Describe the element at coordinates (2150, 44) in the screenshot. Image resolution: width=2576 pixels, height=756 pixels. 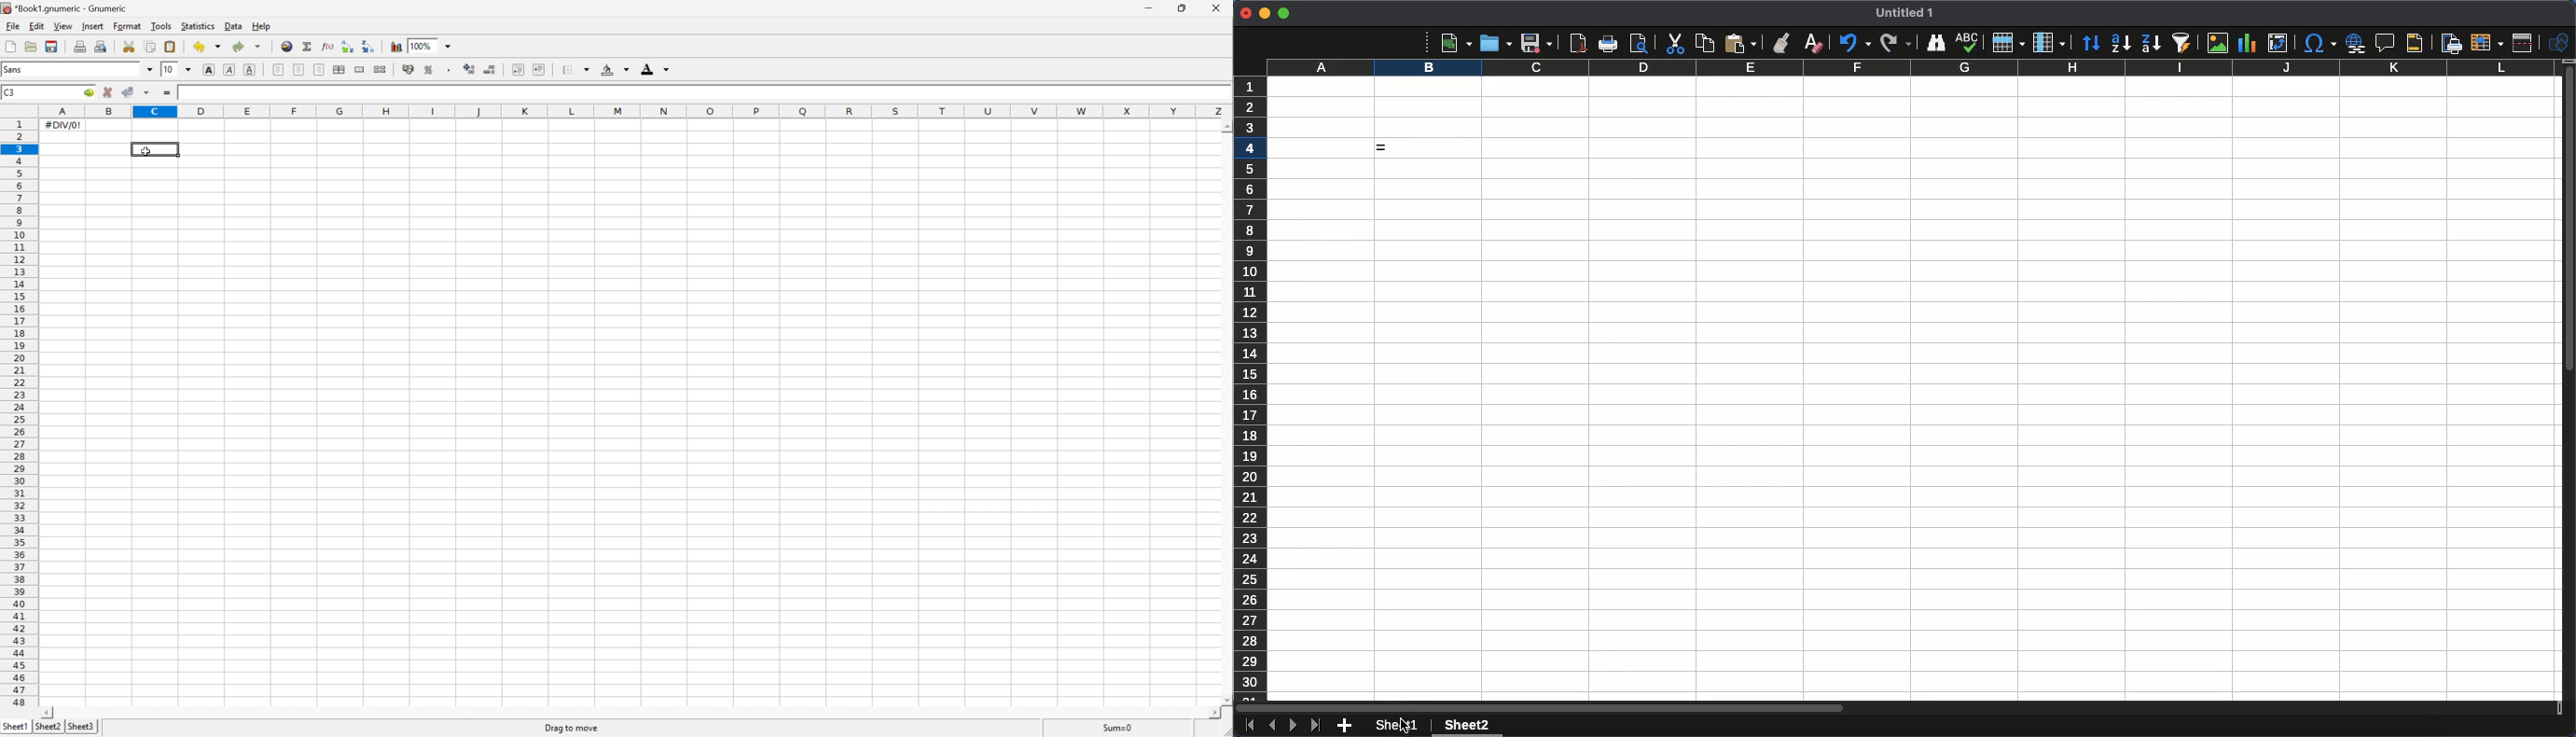
I see `Descending` at that location.